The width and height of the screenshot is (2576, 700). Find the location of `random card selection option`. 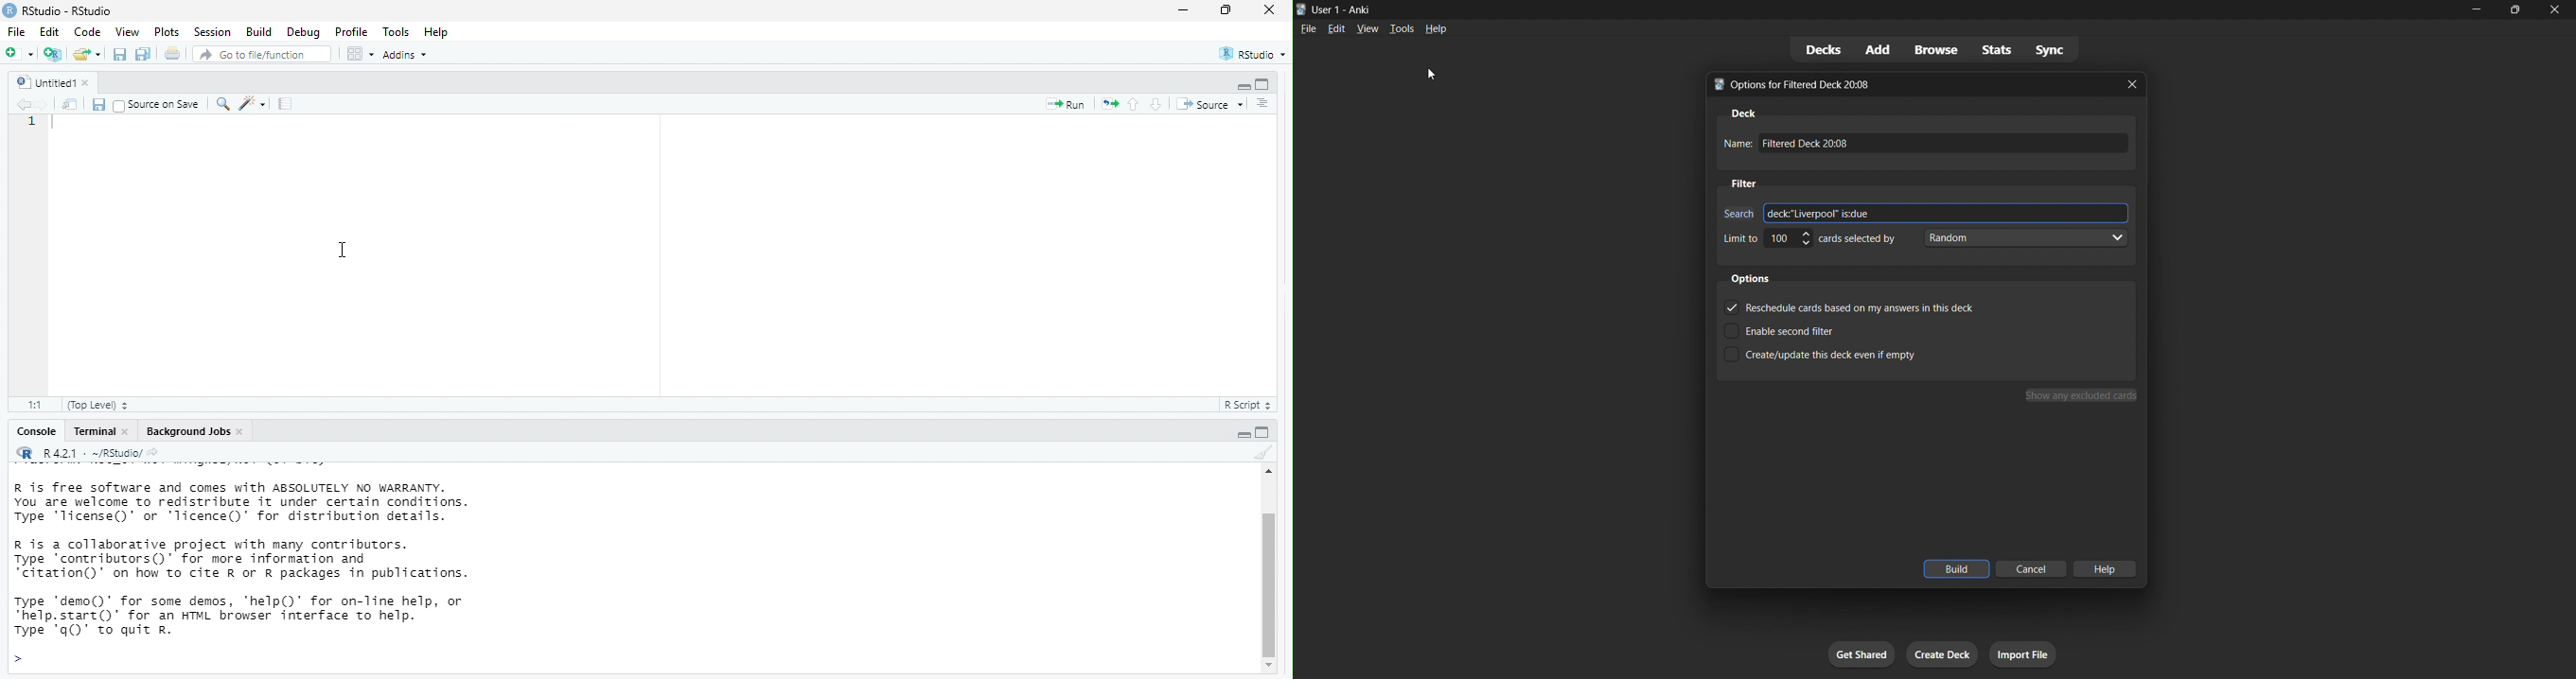

random card selection option is located at coordinates (2024, 238).